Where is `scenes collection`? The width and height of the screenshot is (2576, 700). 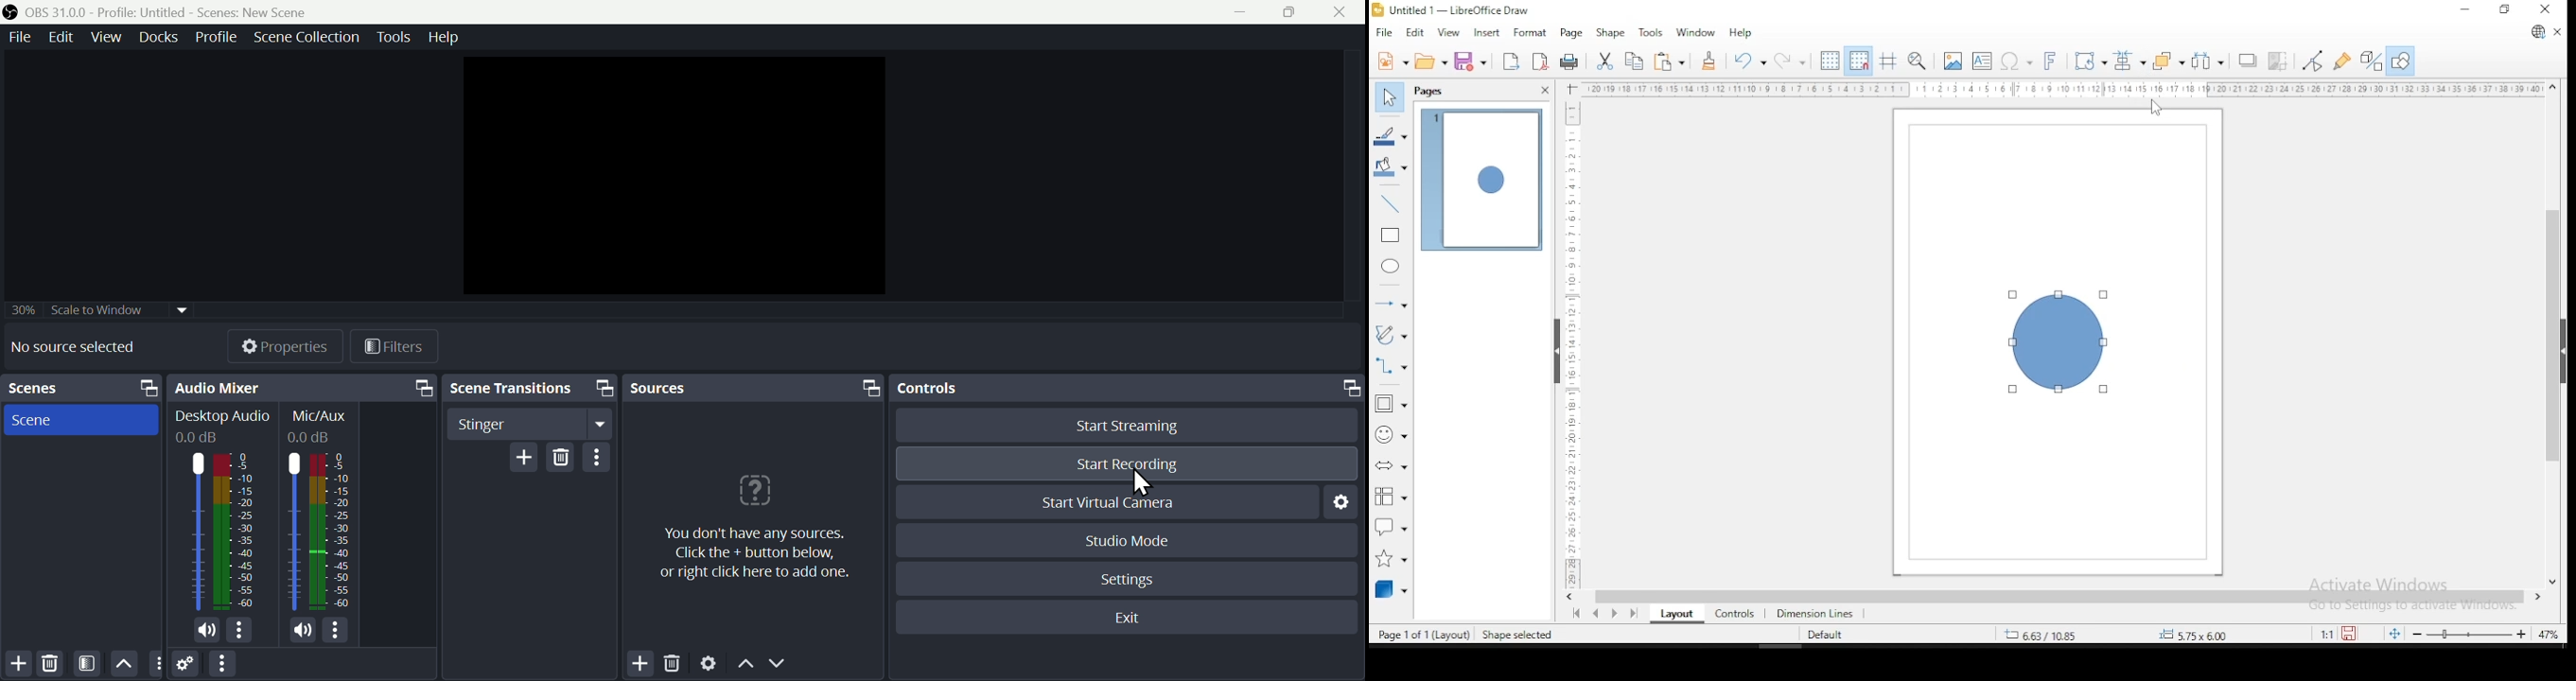 scenes collection is located at coordinates (306, 37).